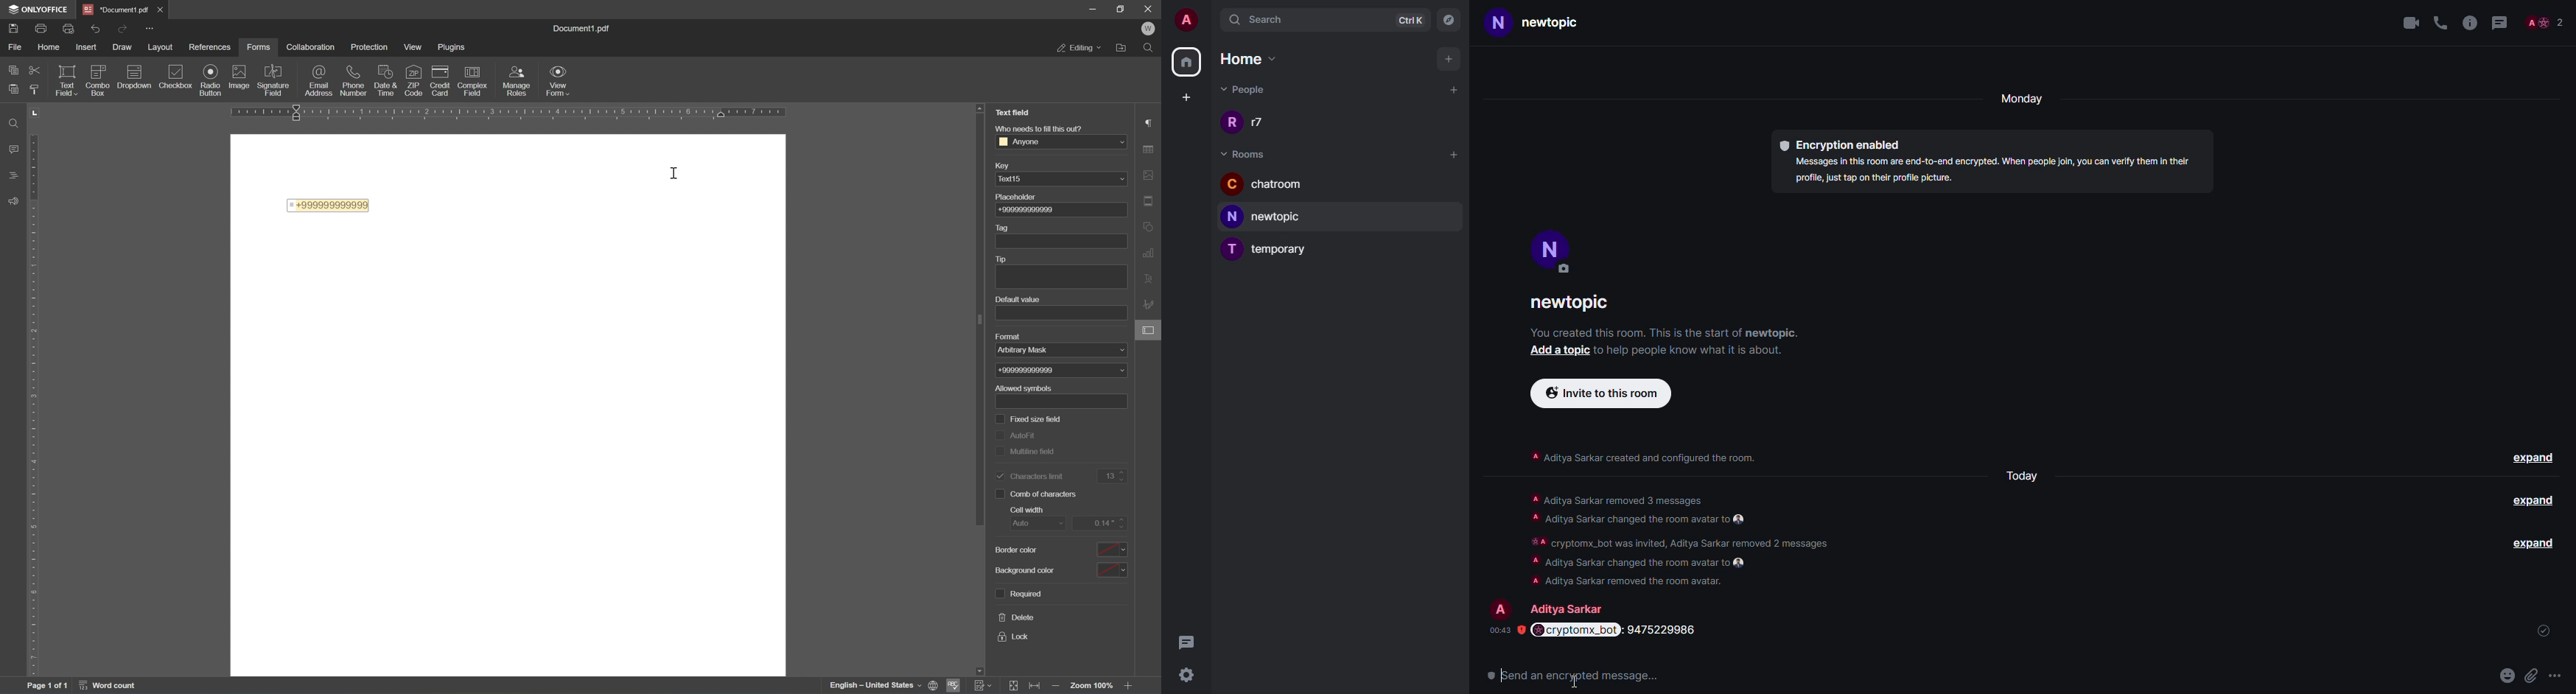 This screenshot has height=700, width=2576. Describe the element at coordinates (1151, 148) in the screenshot. I see `table settings` at that location.